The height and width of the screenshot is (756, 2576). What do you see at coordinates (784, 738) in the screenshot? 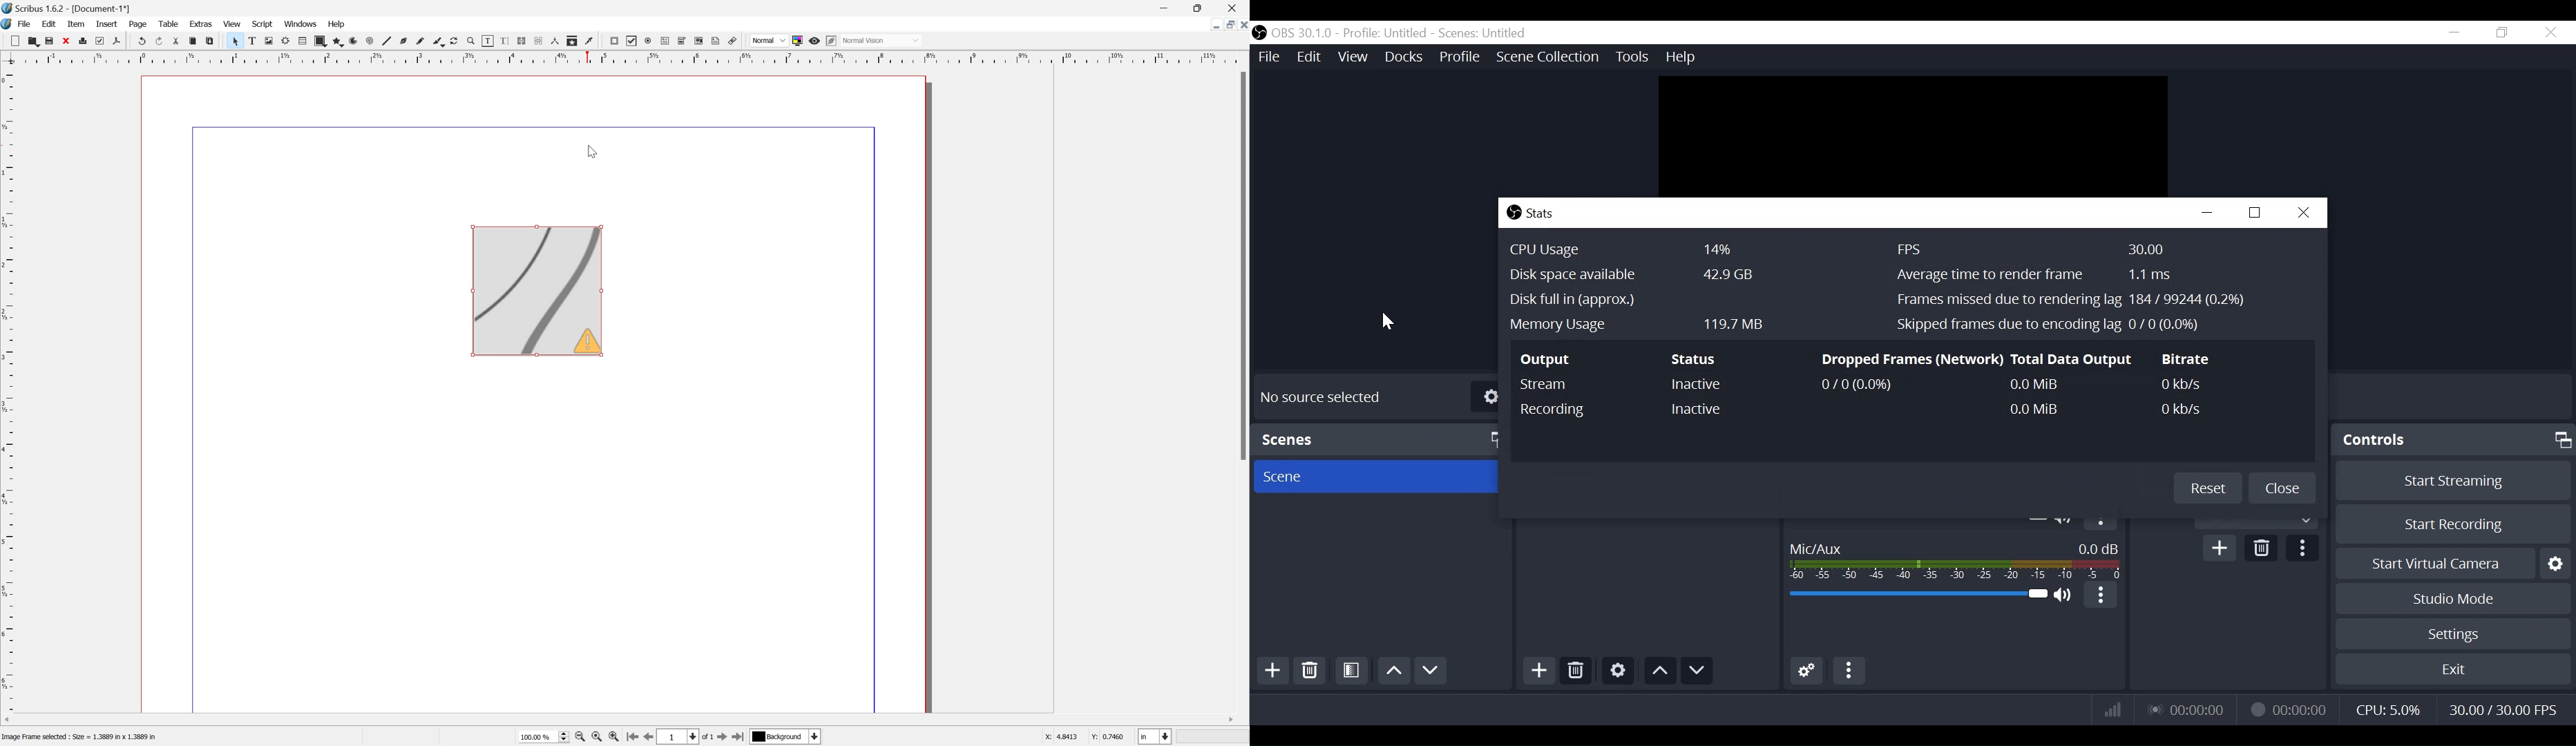
I see `Select the current player` at bounding box center [784, 738].